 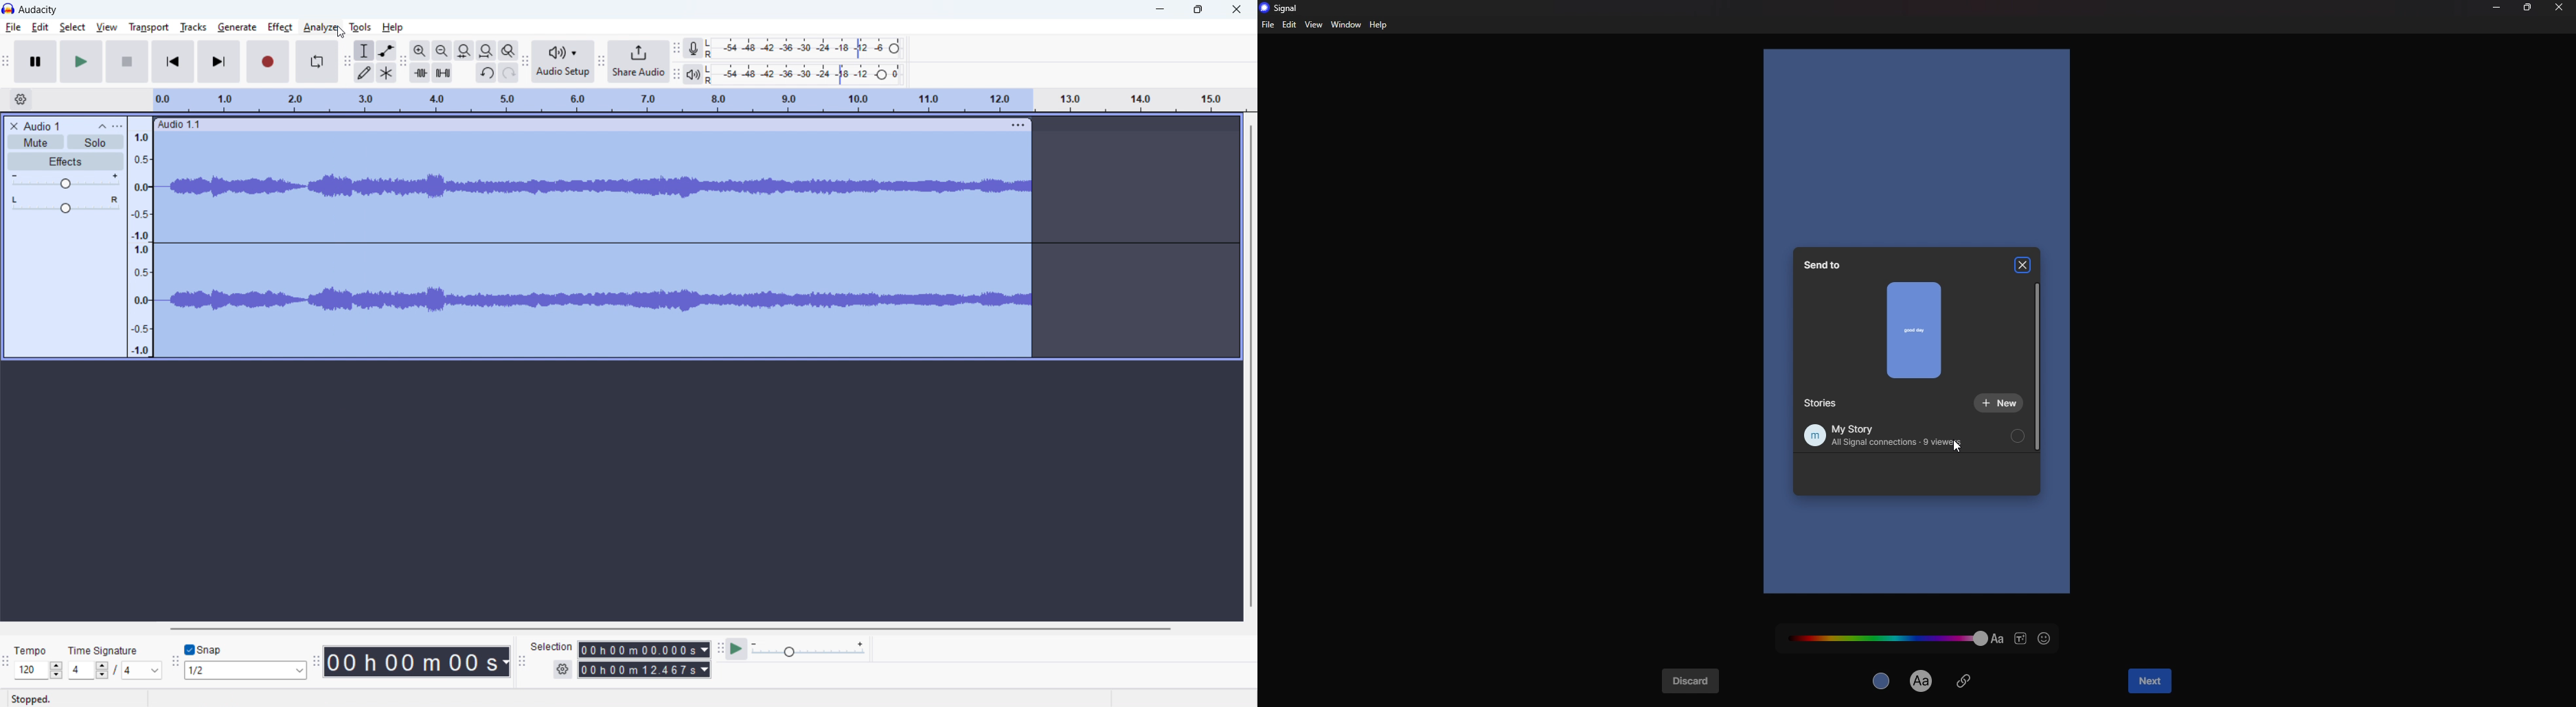 What do you see at coordinates (247, 670) in the screenshot?
I see `select snapping` at bounding box center [247, 670].